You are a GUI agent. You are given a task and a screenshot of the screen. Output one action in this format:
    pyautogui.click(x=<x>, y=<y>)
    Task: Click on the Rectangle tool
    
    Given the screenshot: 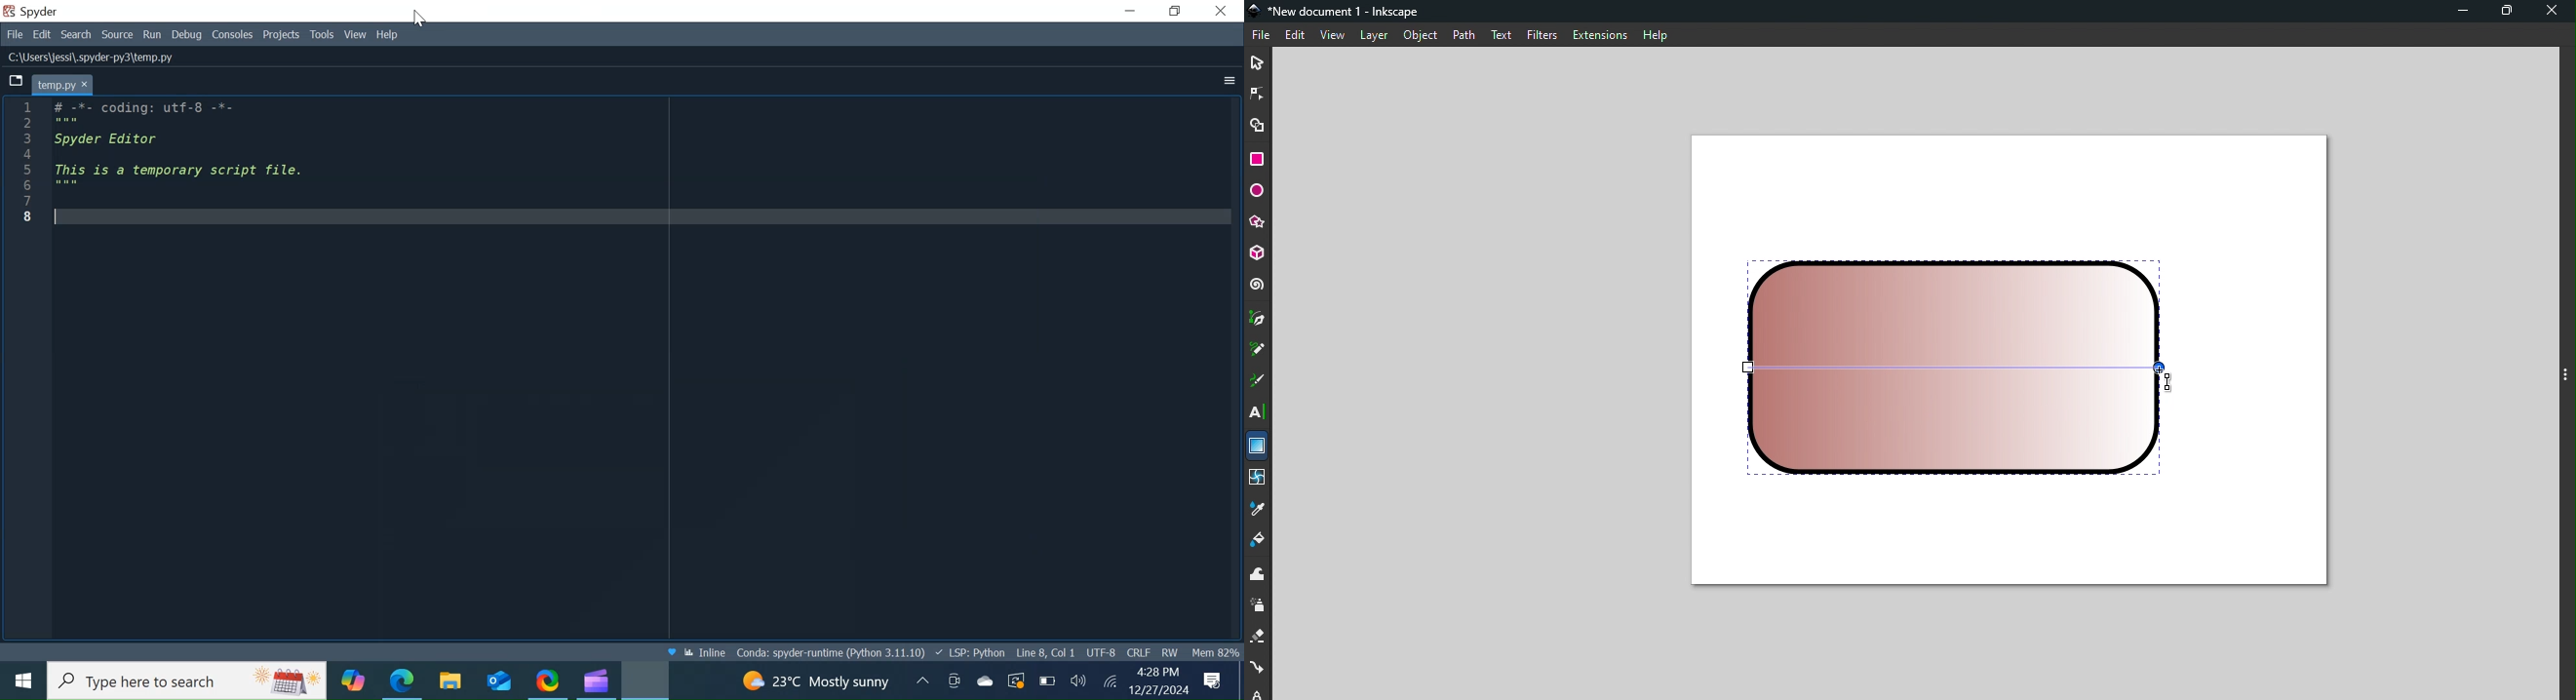 What is the action you would take?
    pyautogui.click(x=1261, y=159)
    